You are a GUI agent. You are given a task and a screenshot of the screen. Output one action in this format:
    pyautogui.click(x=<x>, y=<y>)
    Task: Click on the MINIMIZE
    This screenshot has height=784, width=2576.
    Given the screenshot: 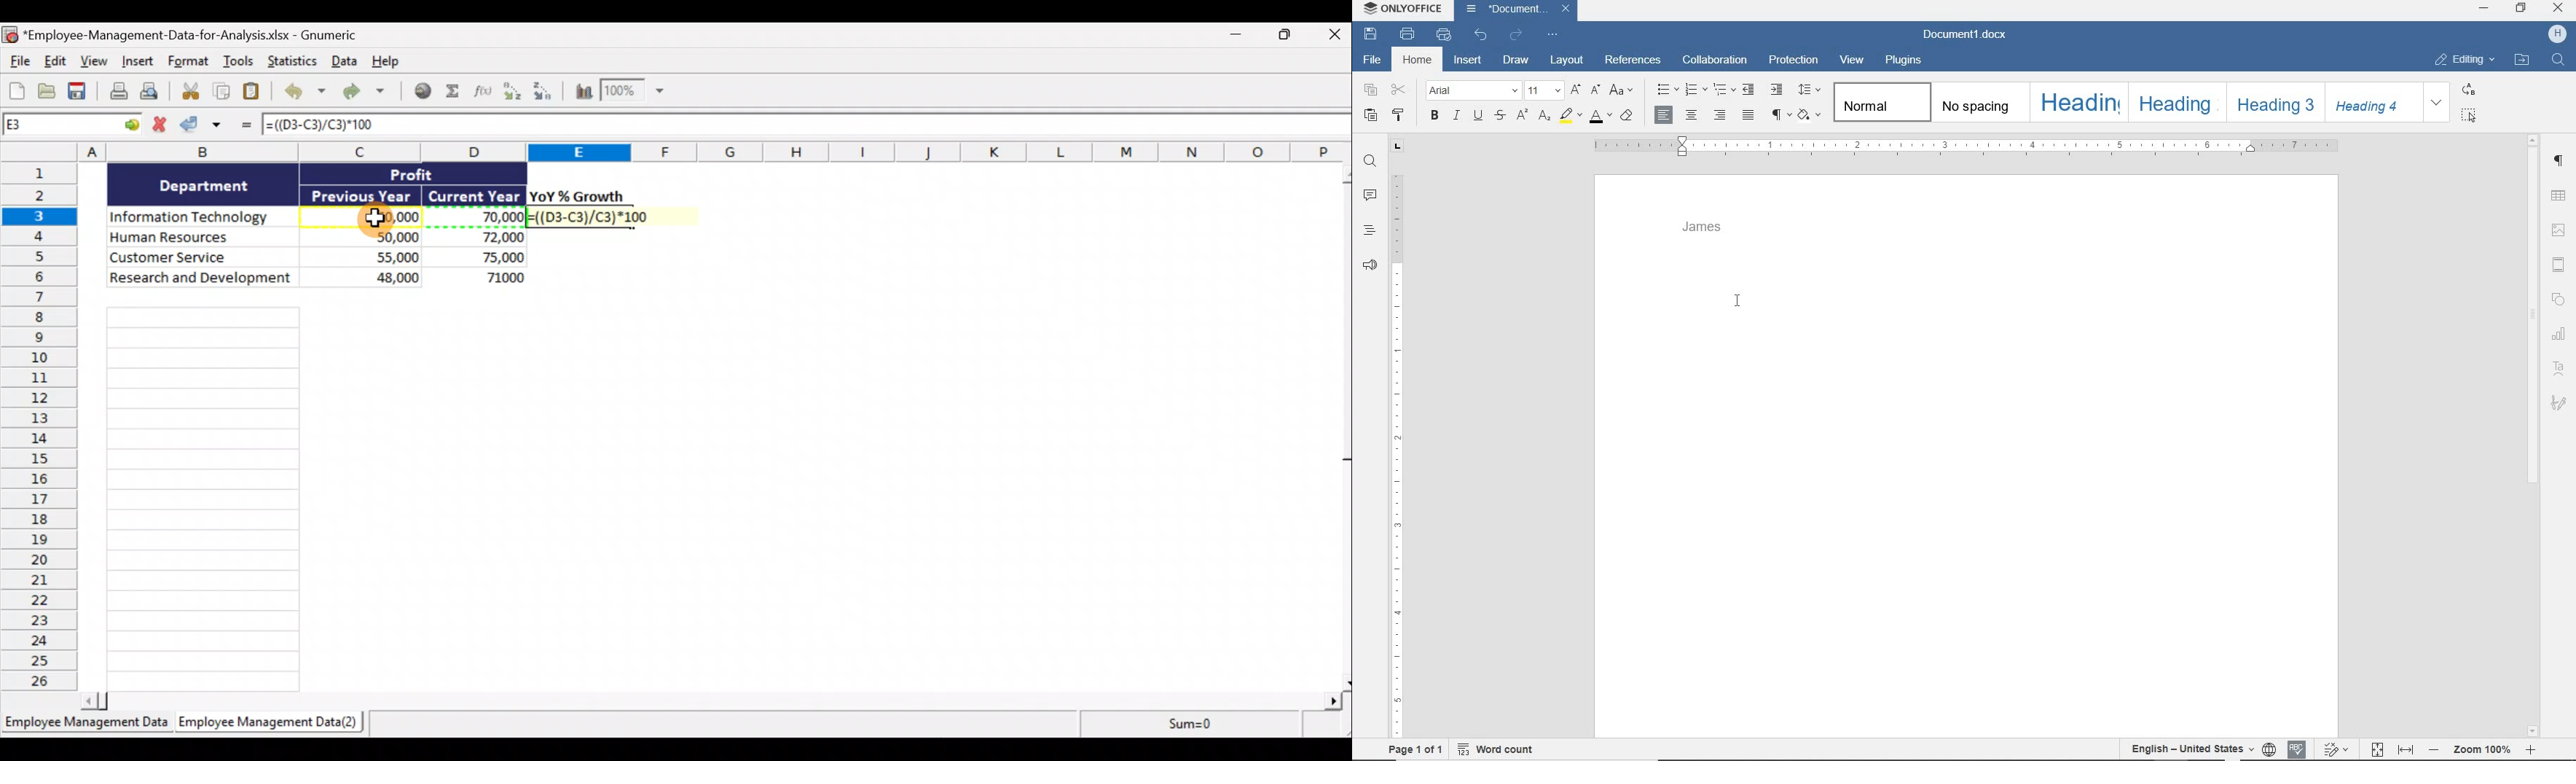 What is the action you would take?
    pyautogui.click(x=2485, y=9)
    